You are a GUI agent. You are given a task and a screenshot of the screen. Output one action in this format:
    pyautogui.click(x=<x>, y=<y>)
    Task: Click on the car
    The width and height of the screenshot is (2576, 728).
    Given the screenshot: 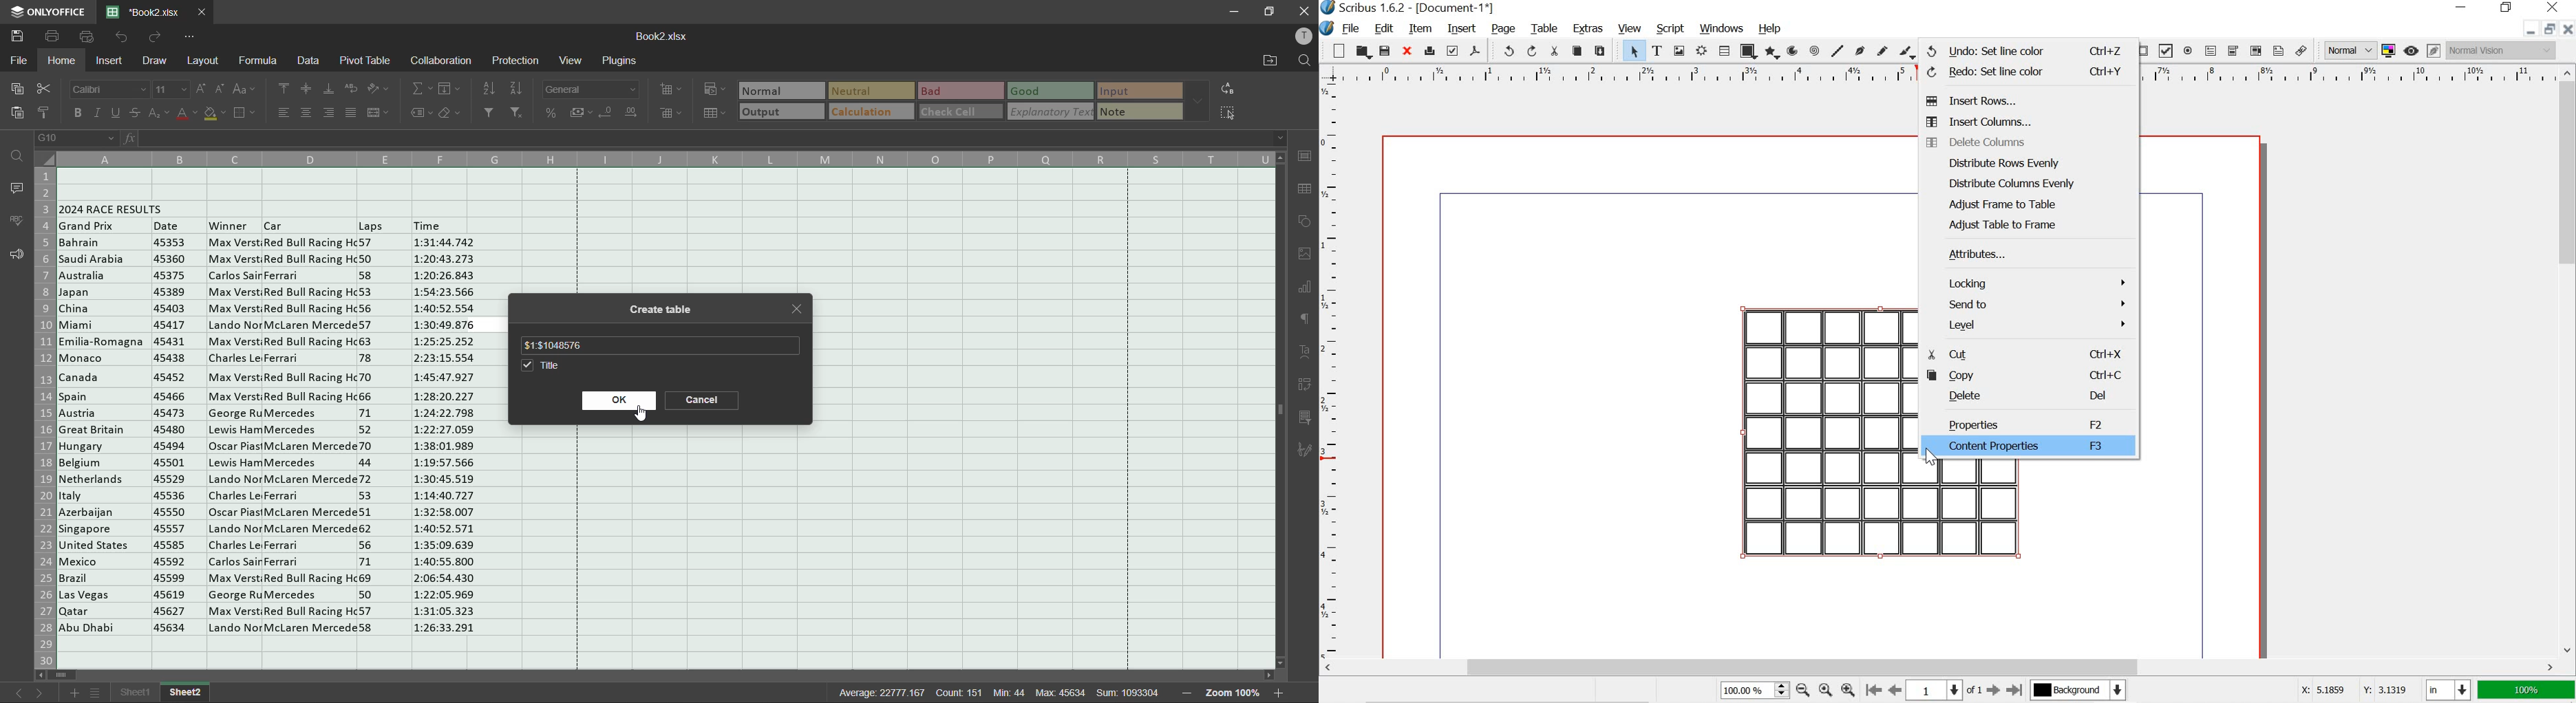 What is the action you would take?
    pyautogui.click(x=311, y=436)
    